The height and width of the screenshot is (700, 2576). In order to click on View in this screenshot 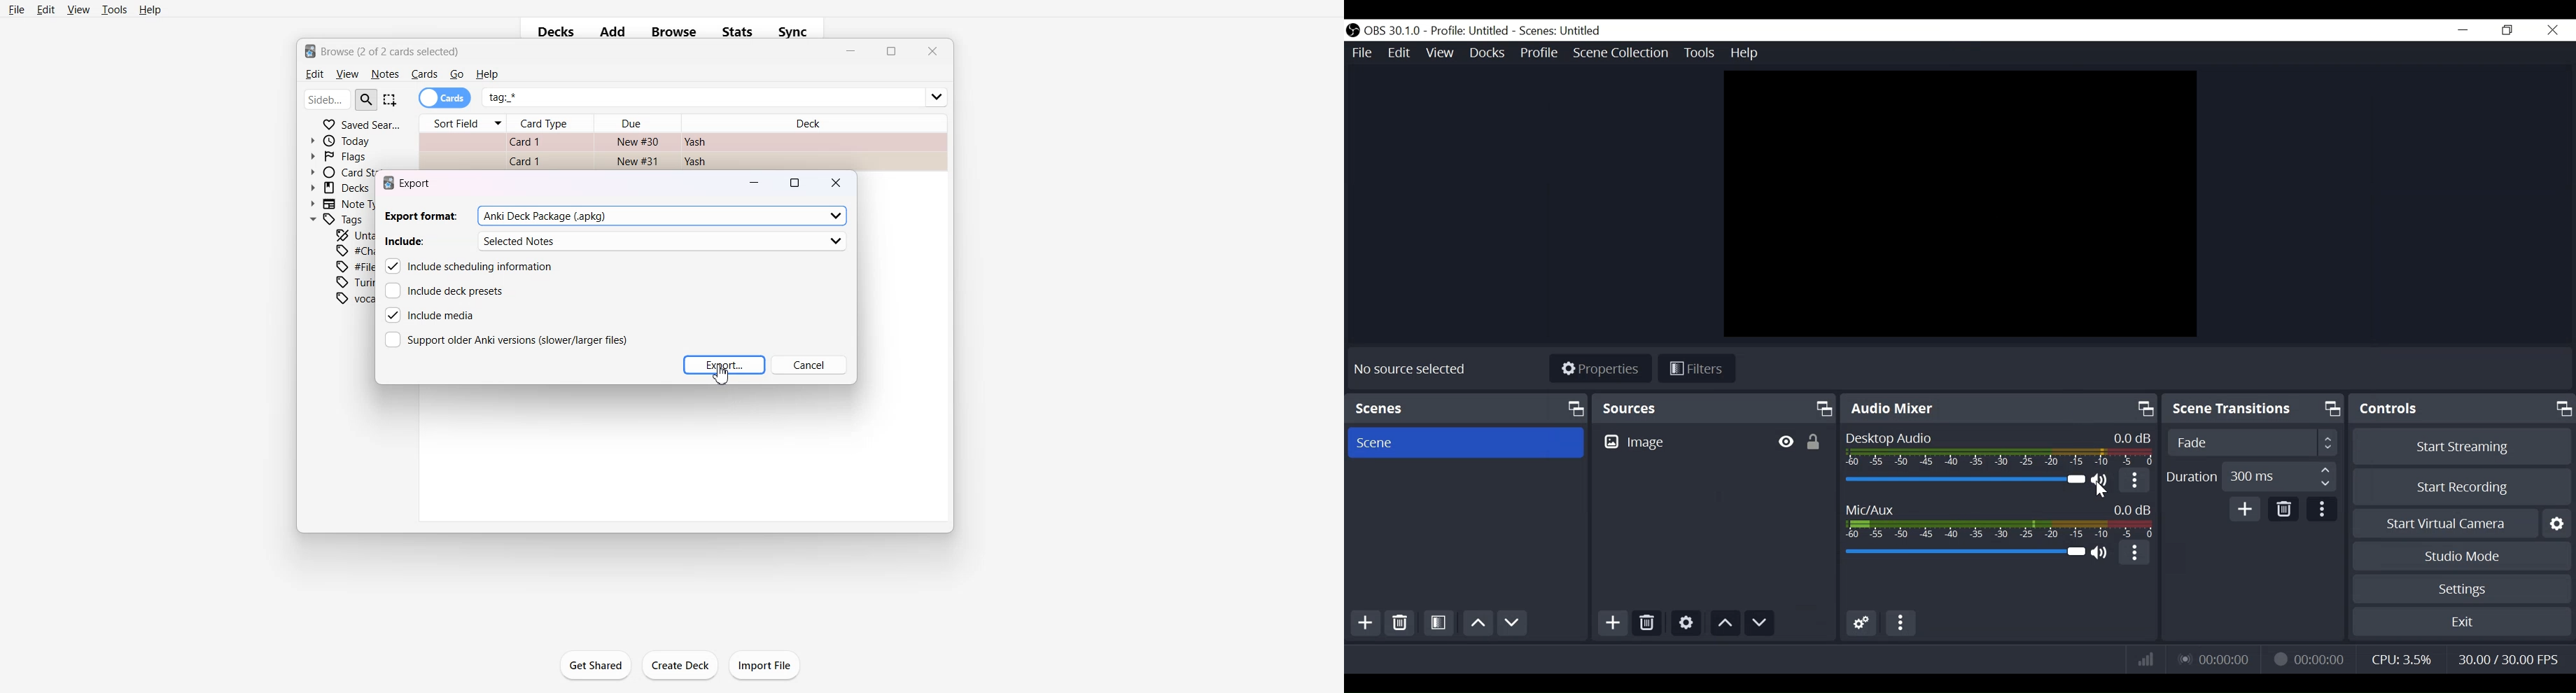, I will do `click(78, 9)`.